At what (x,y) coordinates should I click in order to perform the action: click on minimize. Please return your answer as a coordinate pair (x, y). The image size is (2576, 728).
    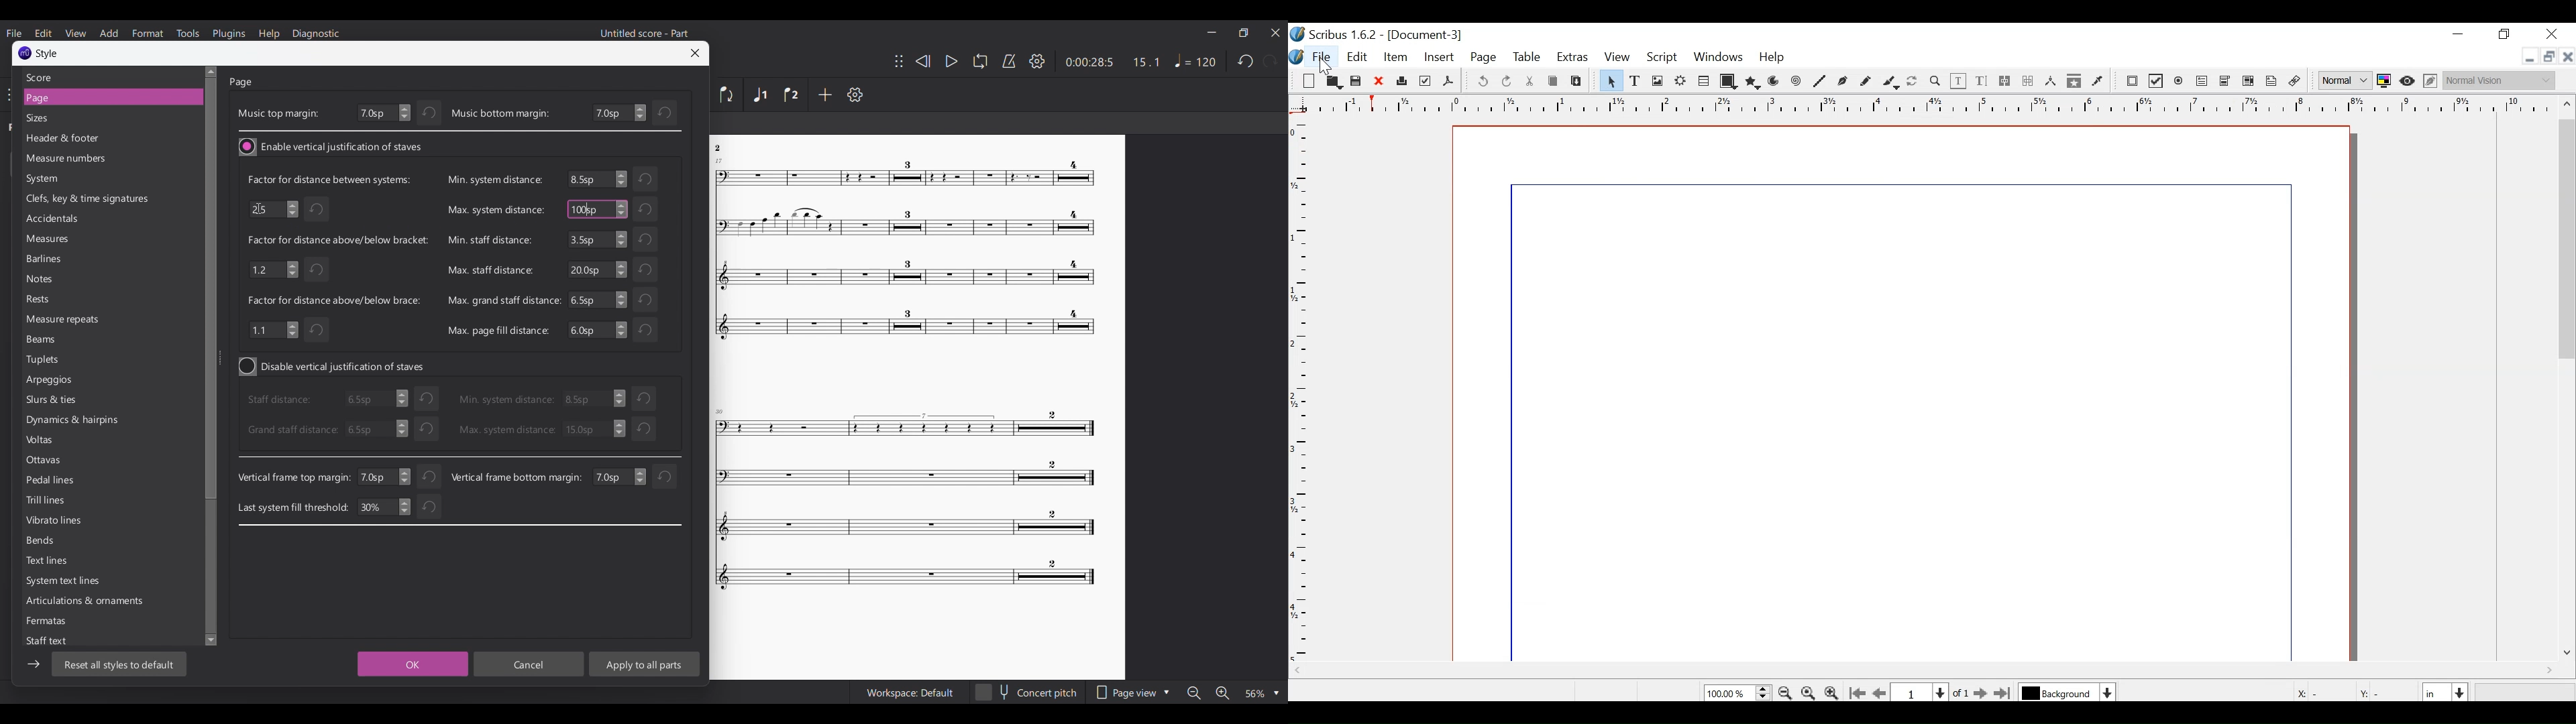
    Looking at the image, I should click on (2460, 37).